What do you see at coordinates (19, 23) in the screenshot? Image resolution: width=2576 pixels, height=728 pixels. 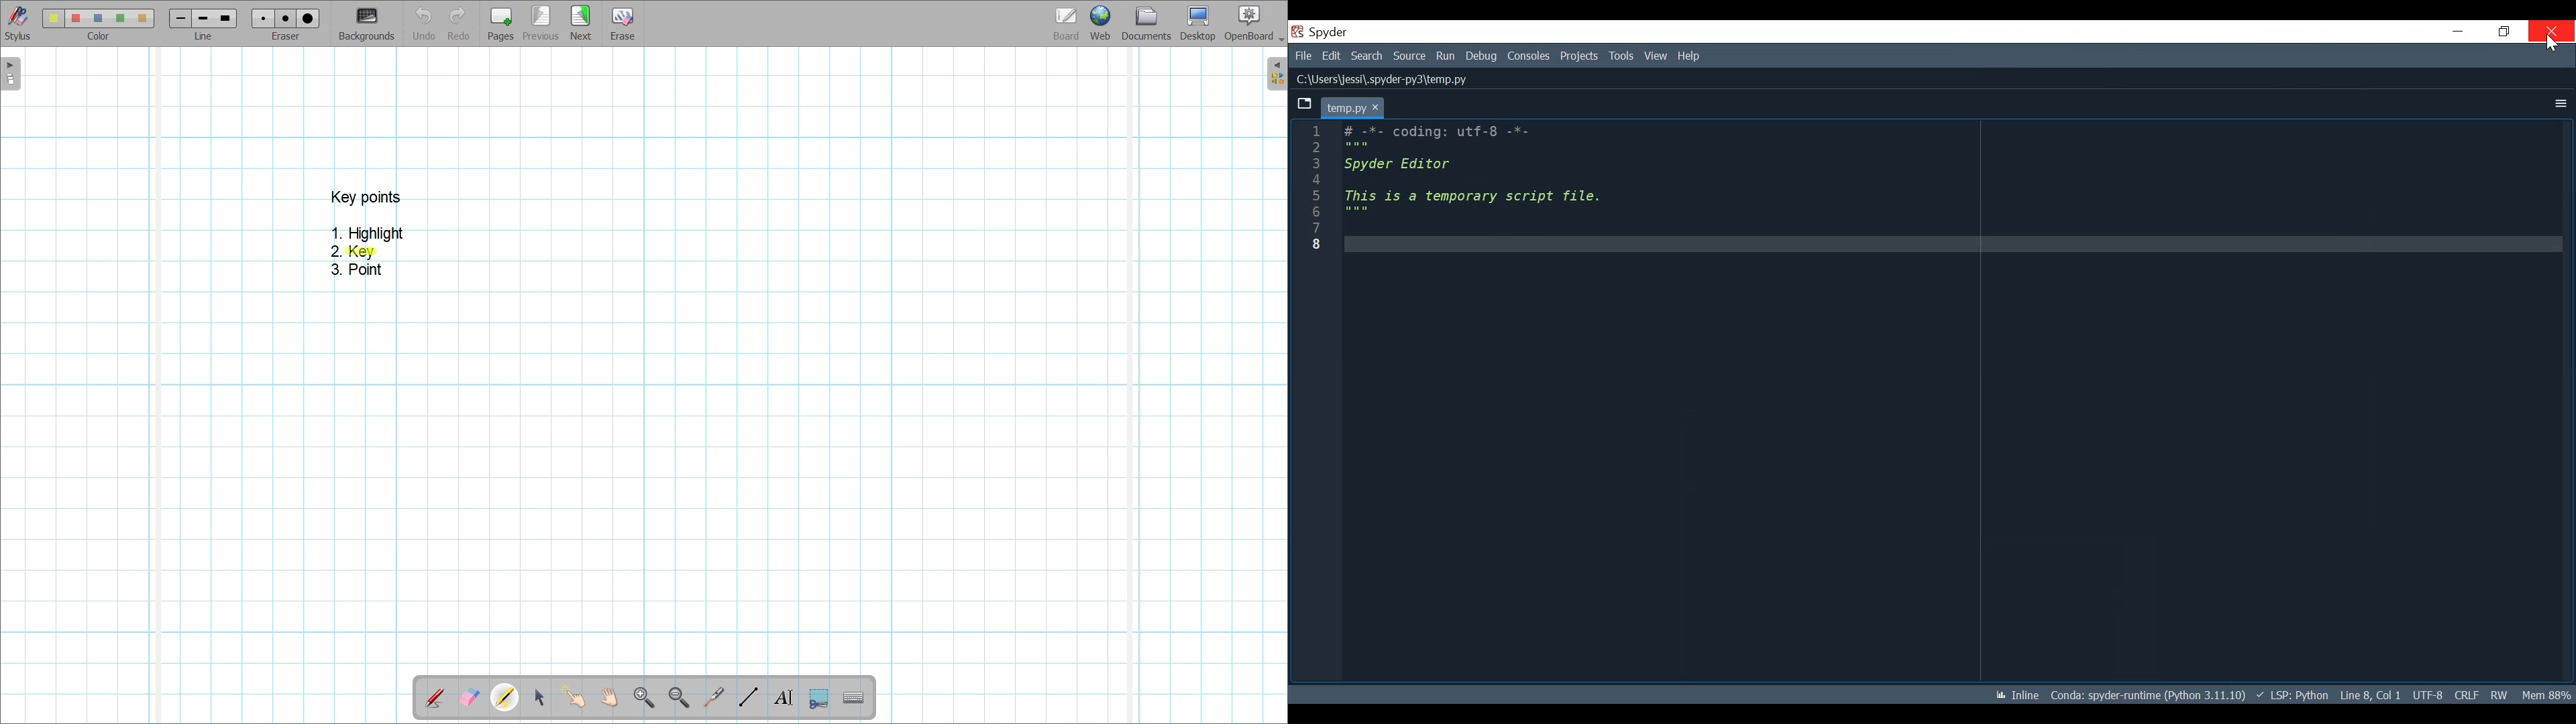 I see `Stylus menu at the bottom of the page` at bounding box center [19, 23].